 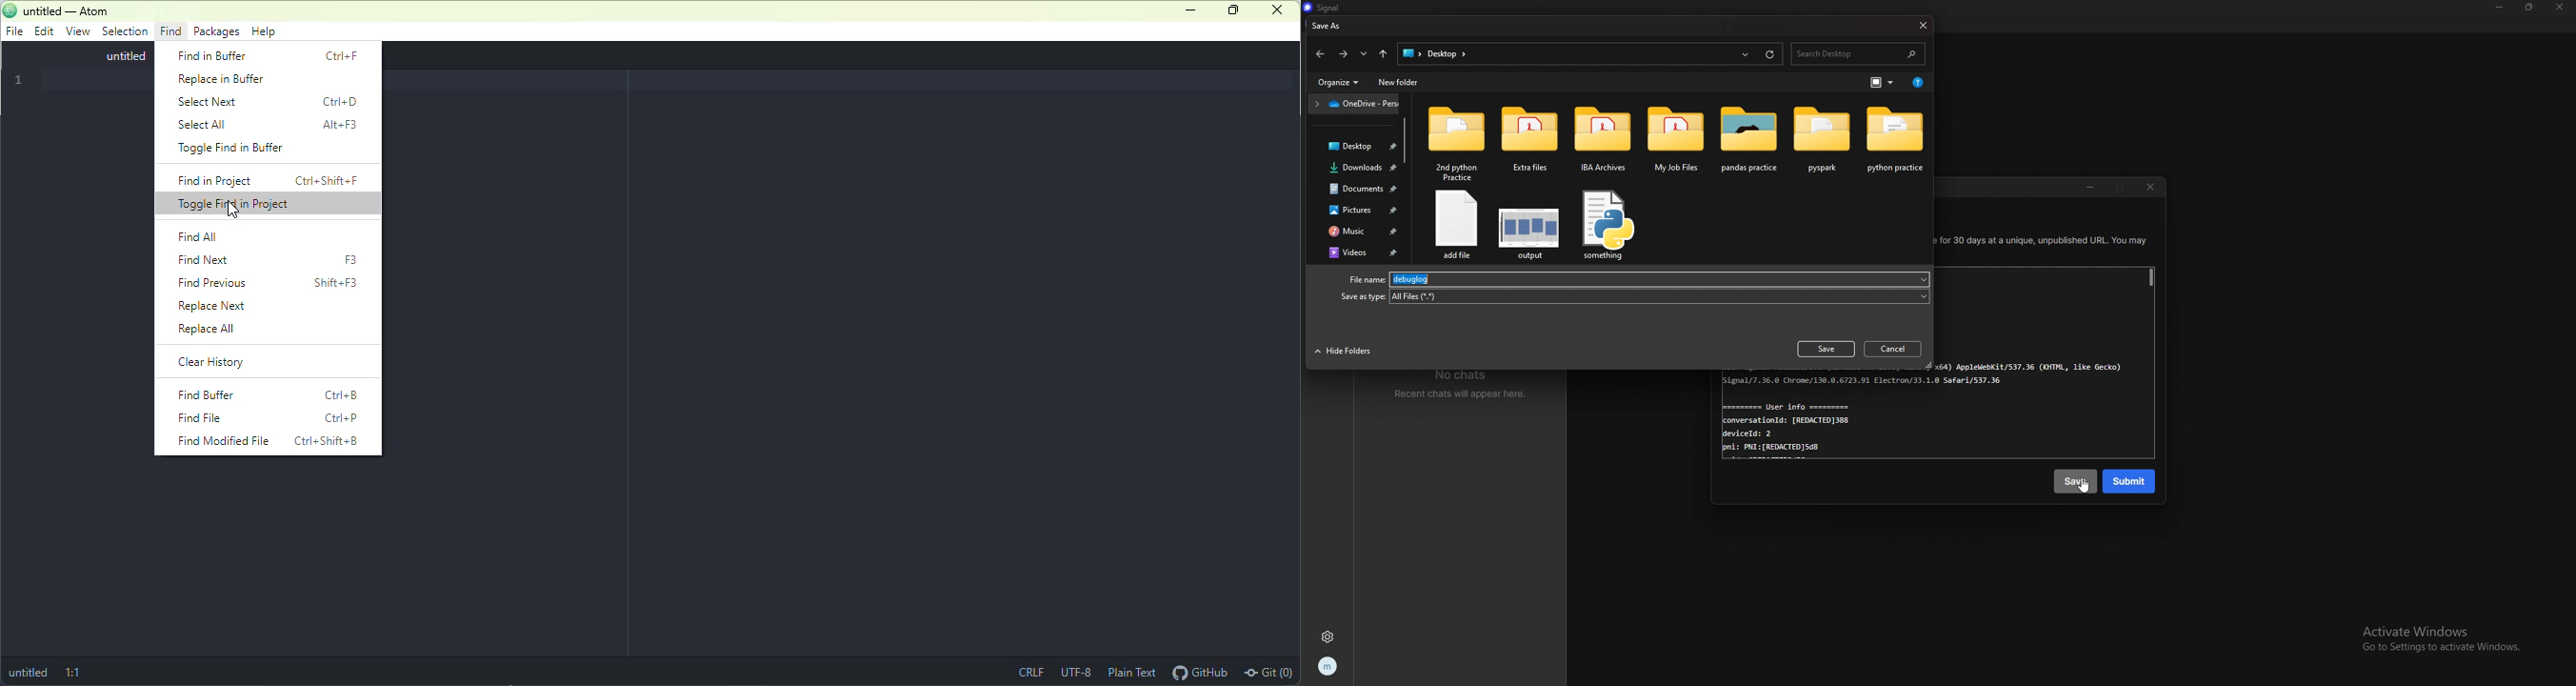 I want to click on find file, so click(x=268, y=417).